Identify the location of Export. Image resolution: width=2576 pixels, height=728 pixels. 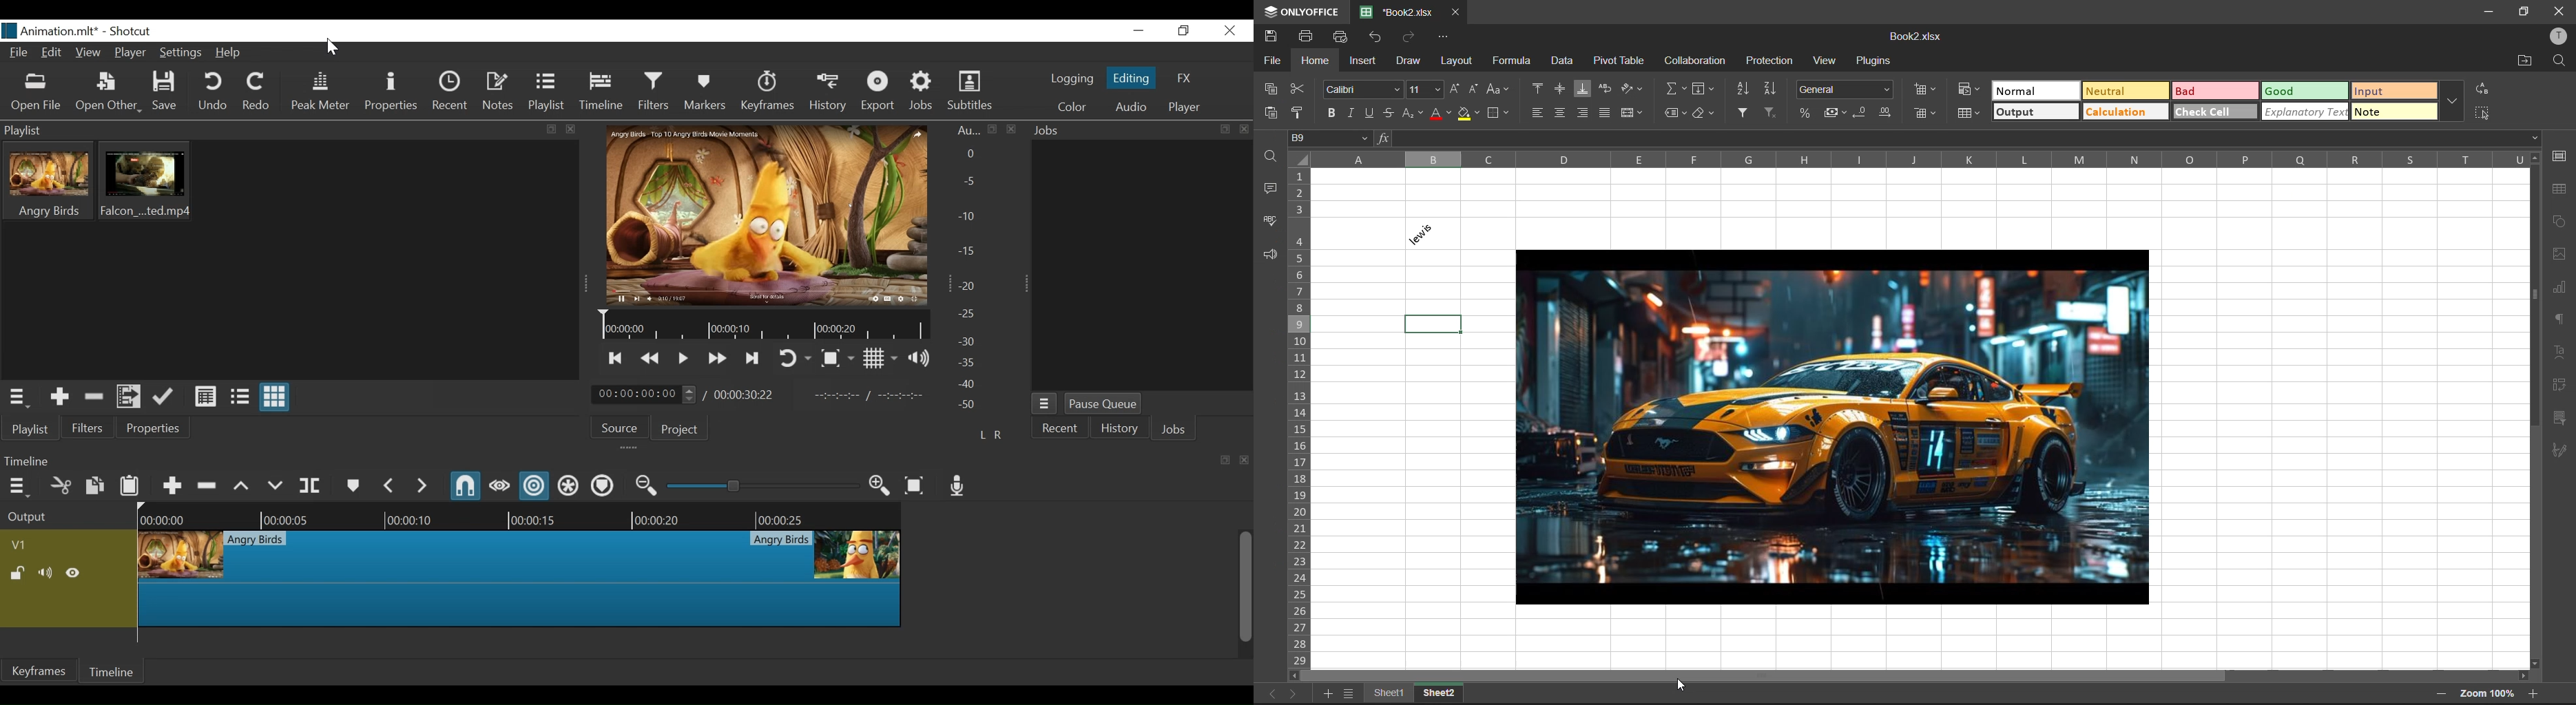
(878, 93).